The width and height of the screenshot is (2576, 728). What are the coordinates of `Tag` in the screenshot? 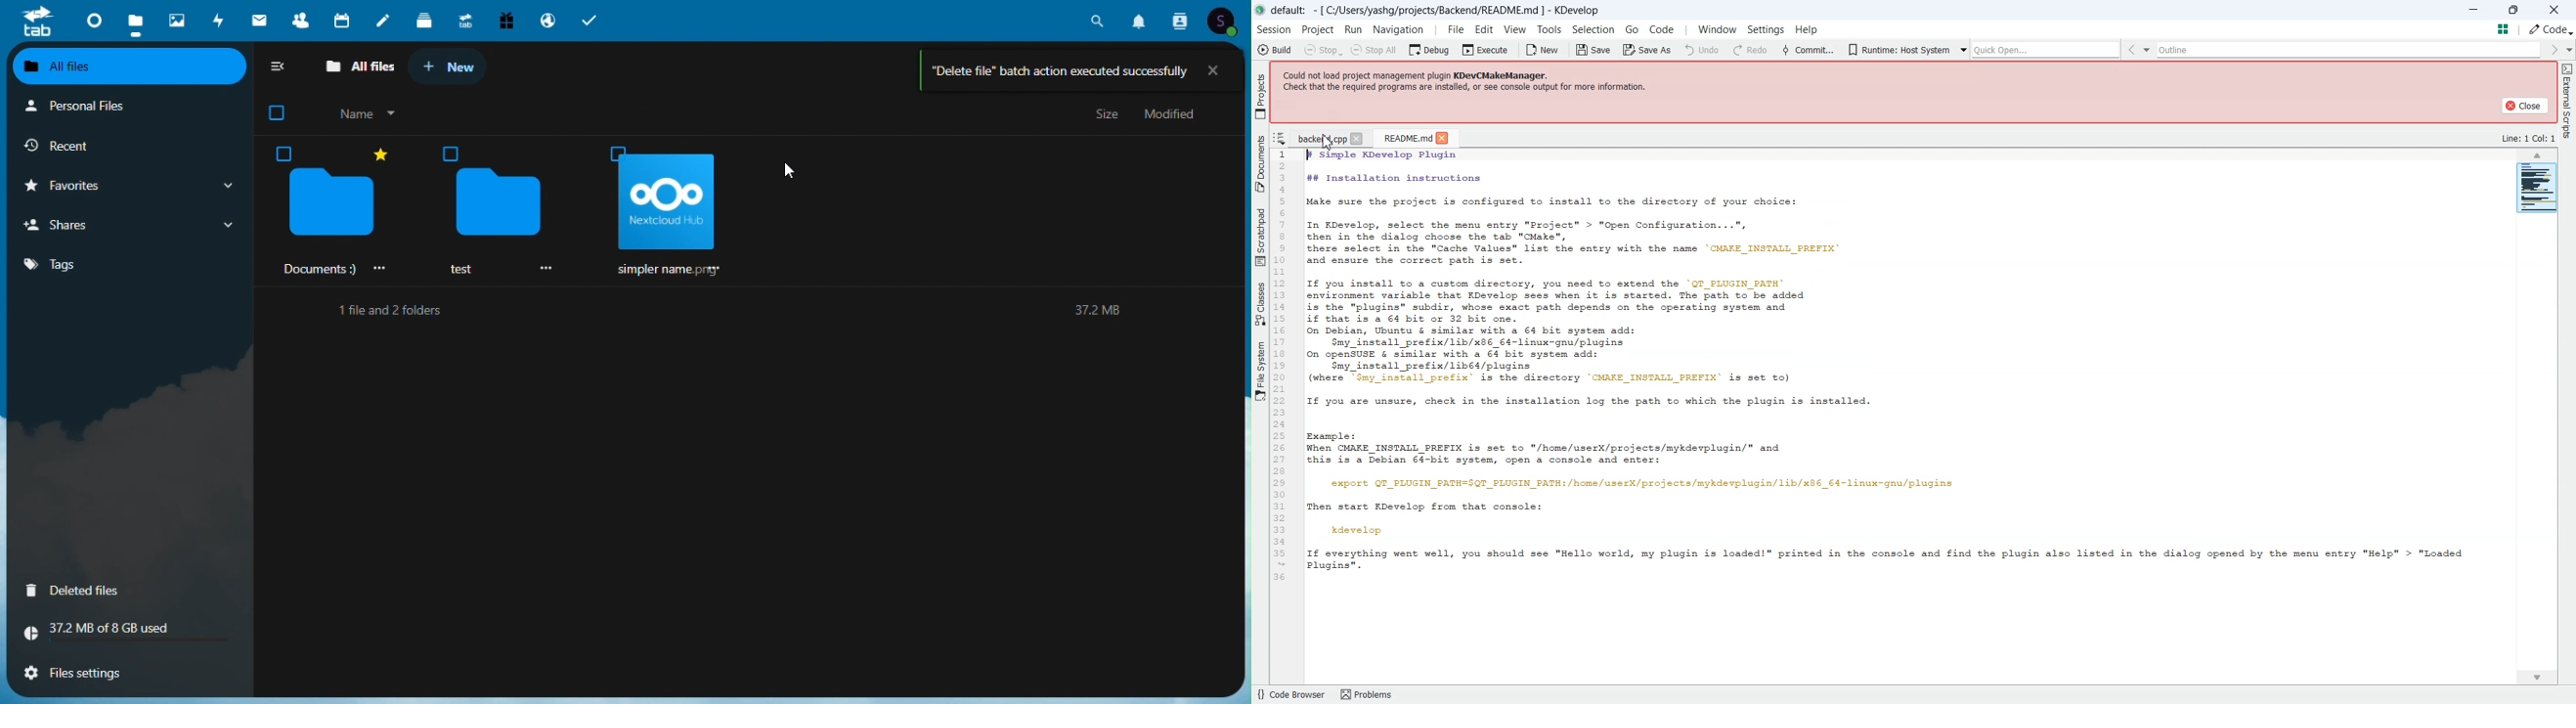 It's located at (100, 264).